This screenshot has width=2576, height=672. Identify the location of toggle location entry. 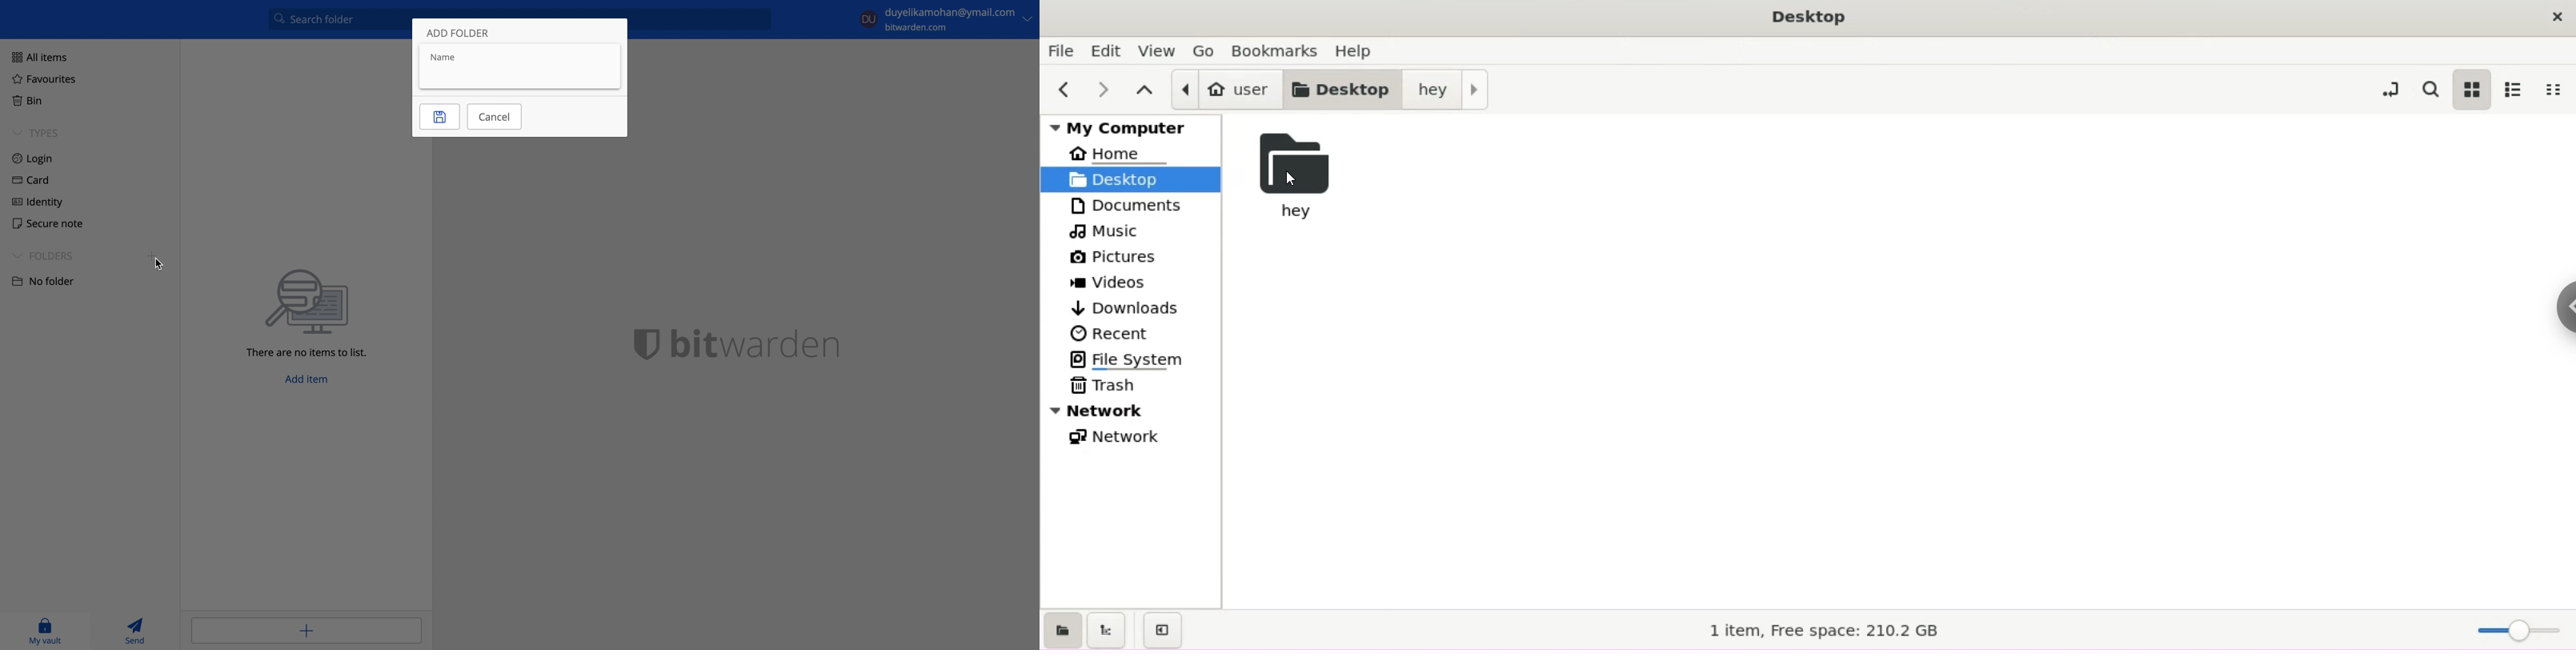
(2385, 91).